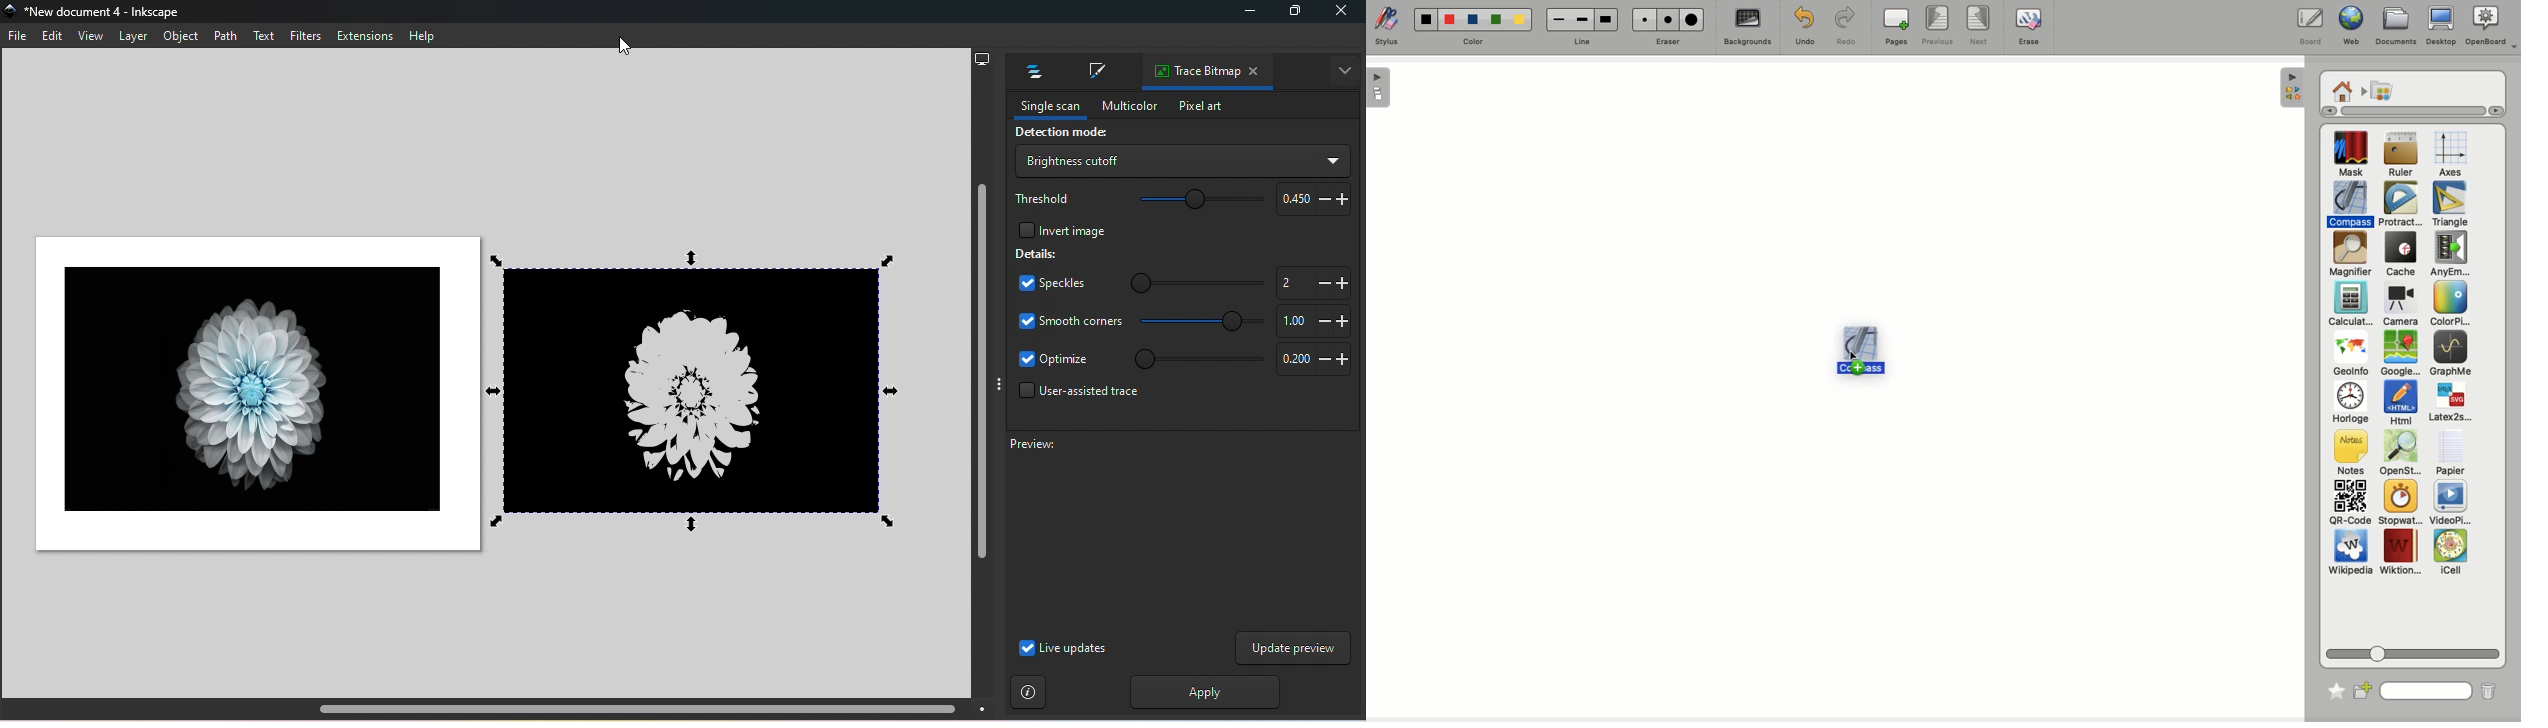  I want to click on Help, so click(422, 36).